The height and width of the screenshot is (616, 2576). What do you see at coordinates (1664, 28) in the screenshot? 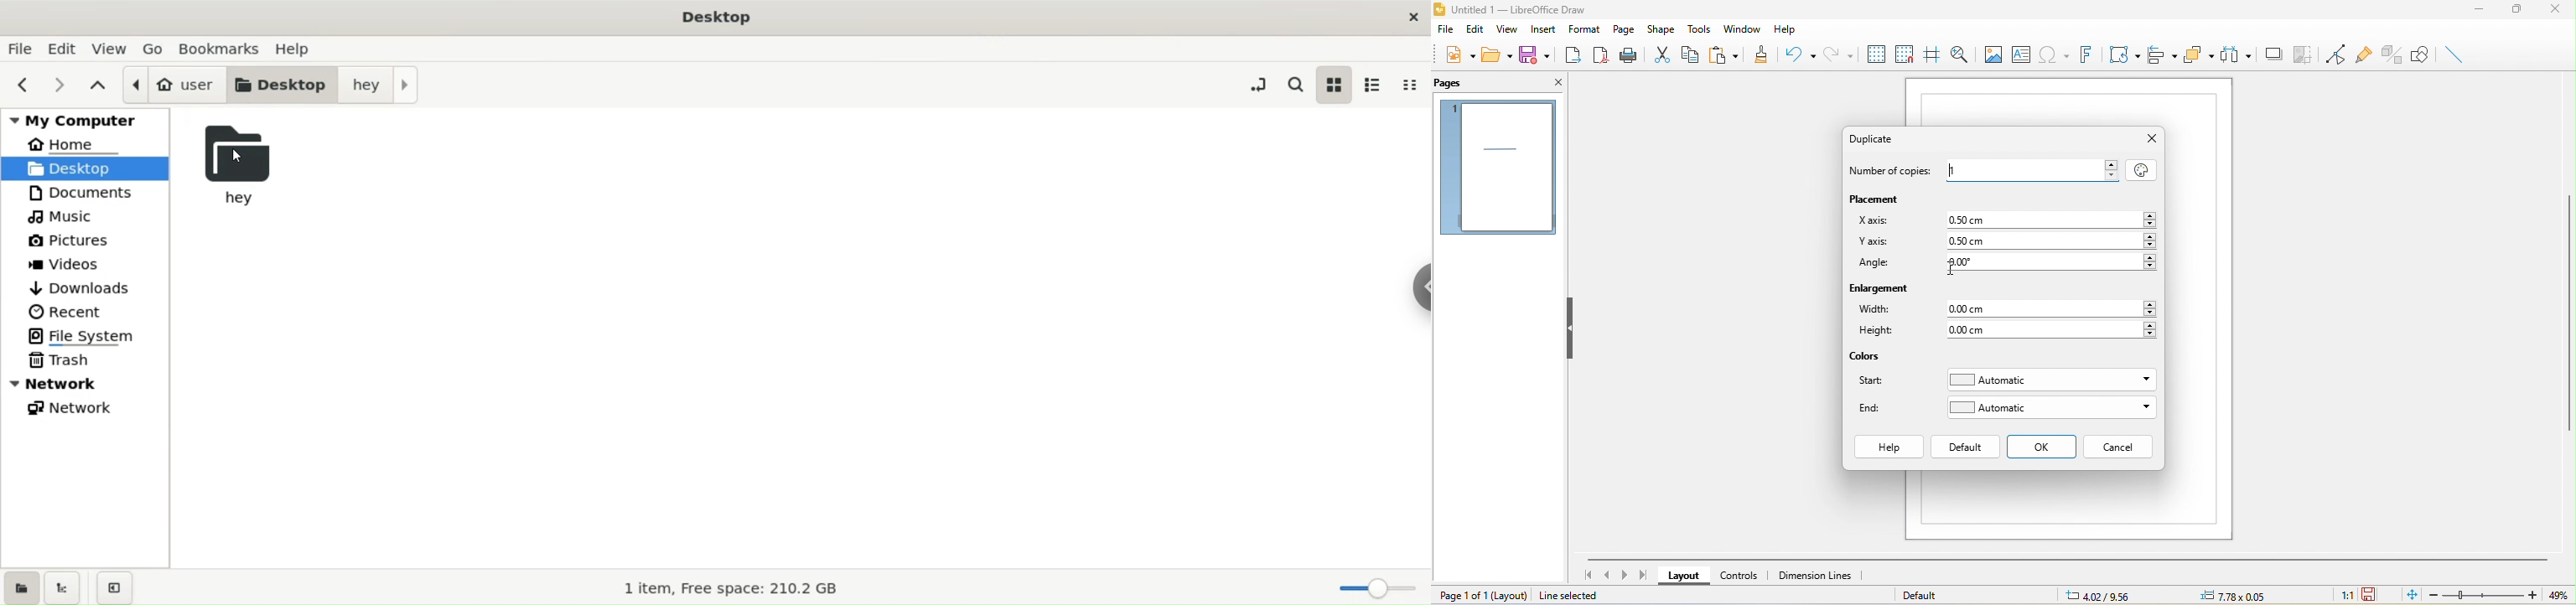
I see `shape` at bounding box center [1664, 28].